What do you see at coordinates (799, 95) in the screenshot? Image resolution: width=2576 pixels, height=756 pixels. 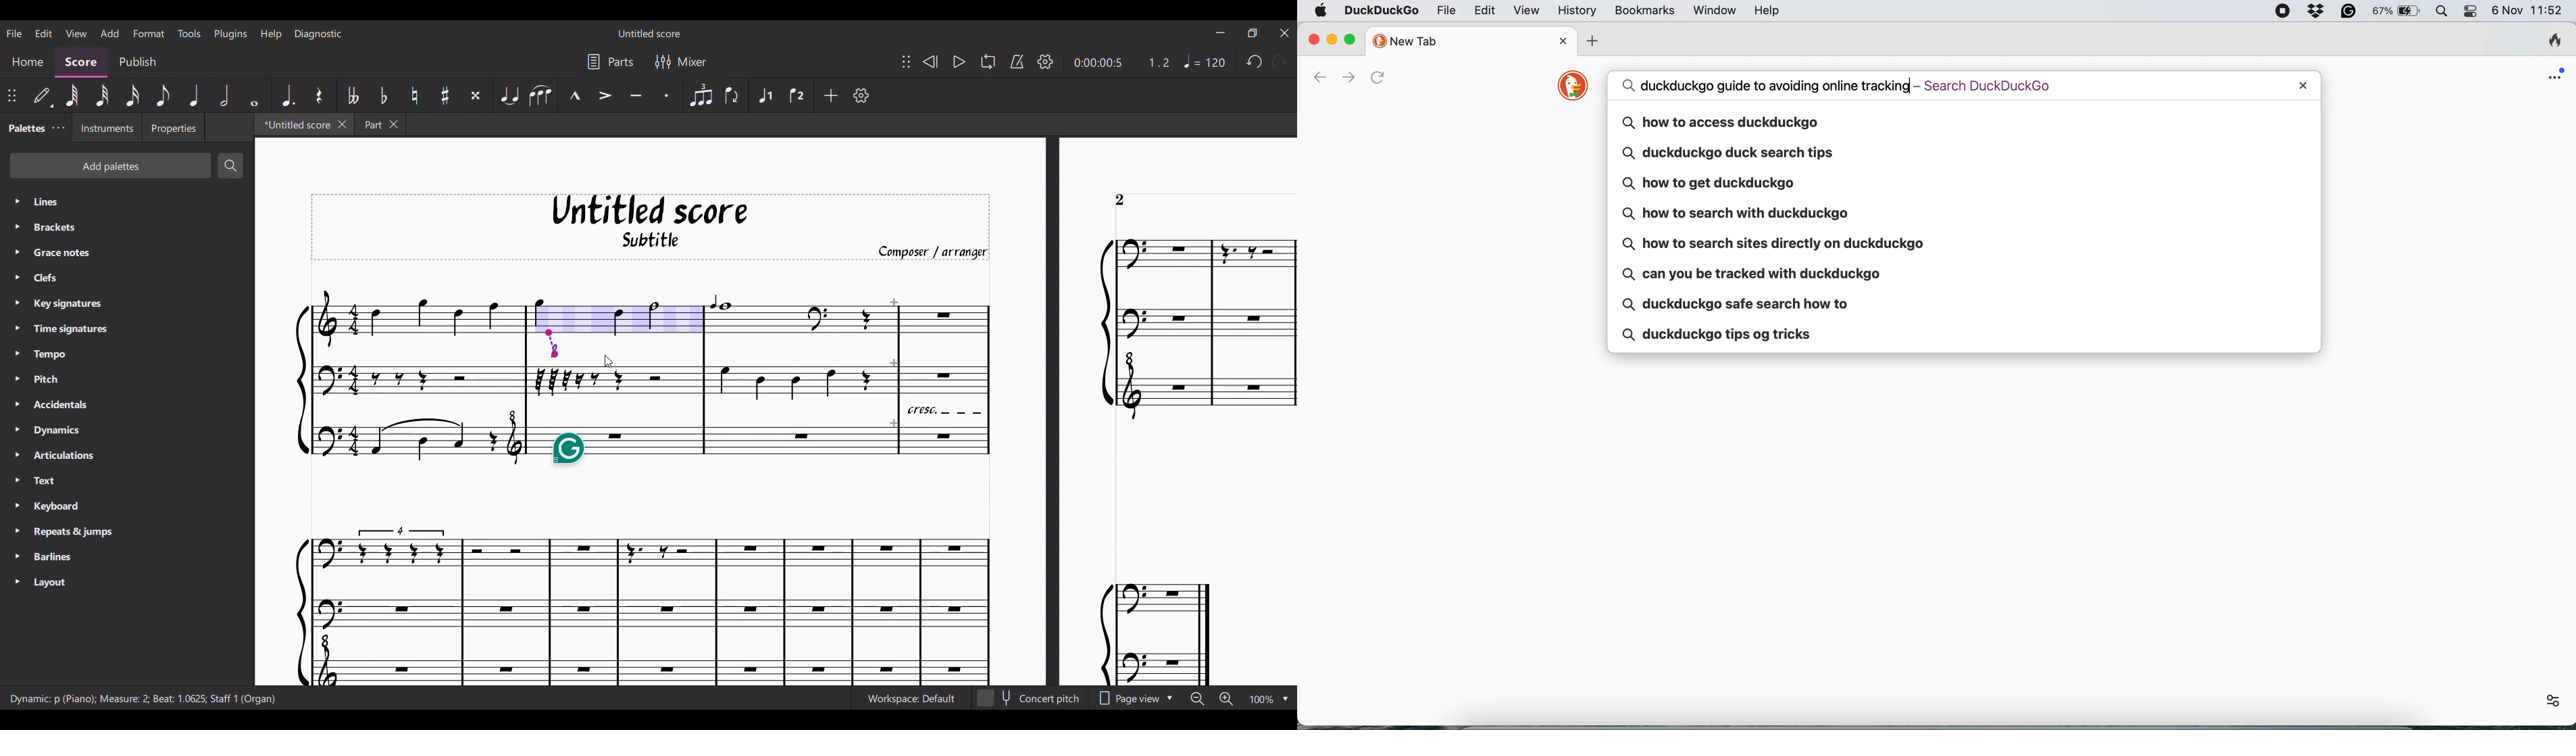 I see `Voice 2` at bounding box center [799, 95].